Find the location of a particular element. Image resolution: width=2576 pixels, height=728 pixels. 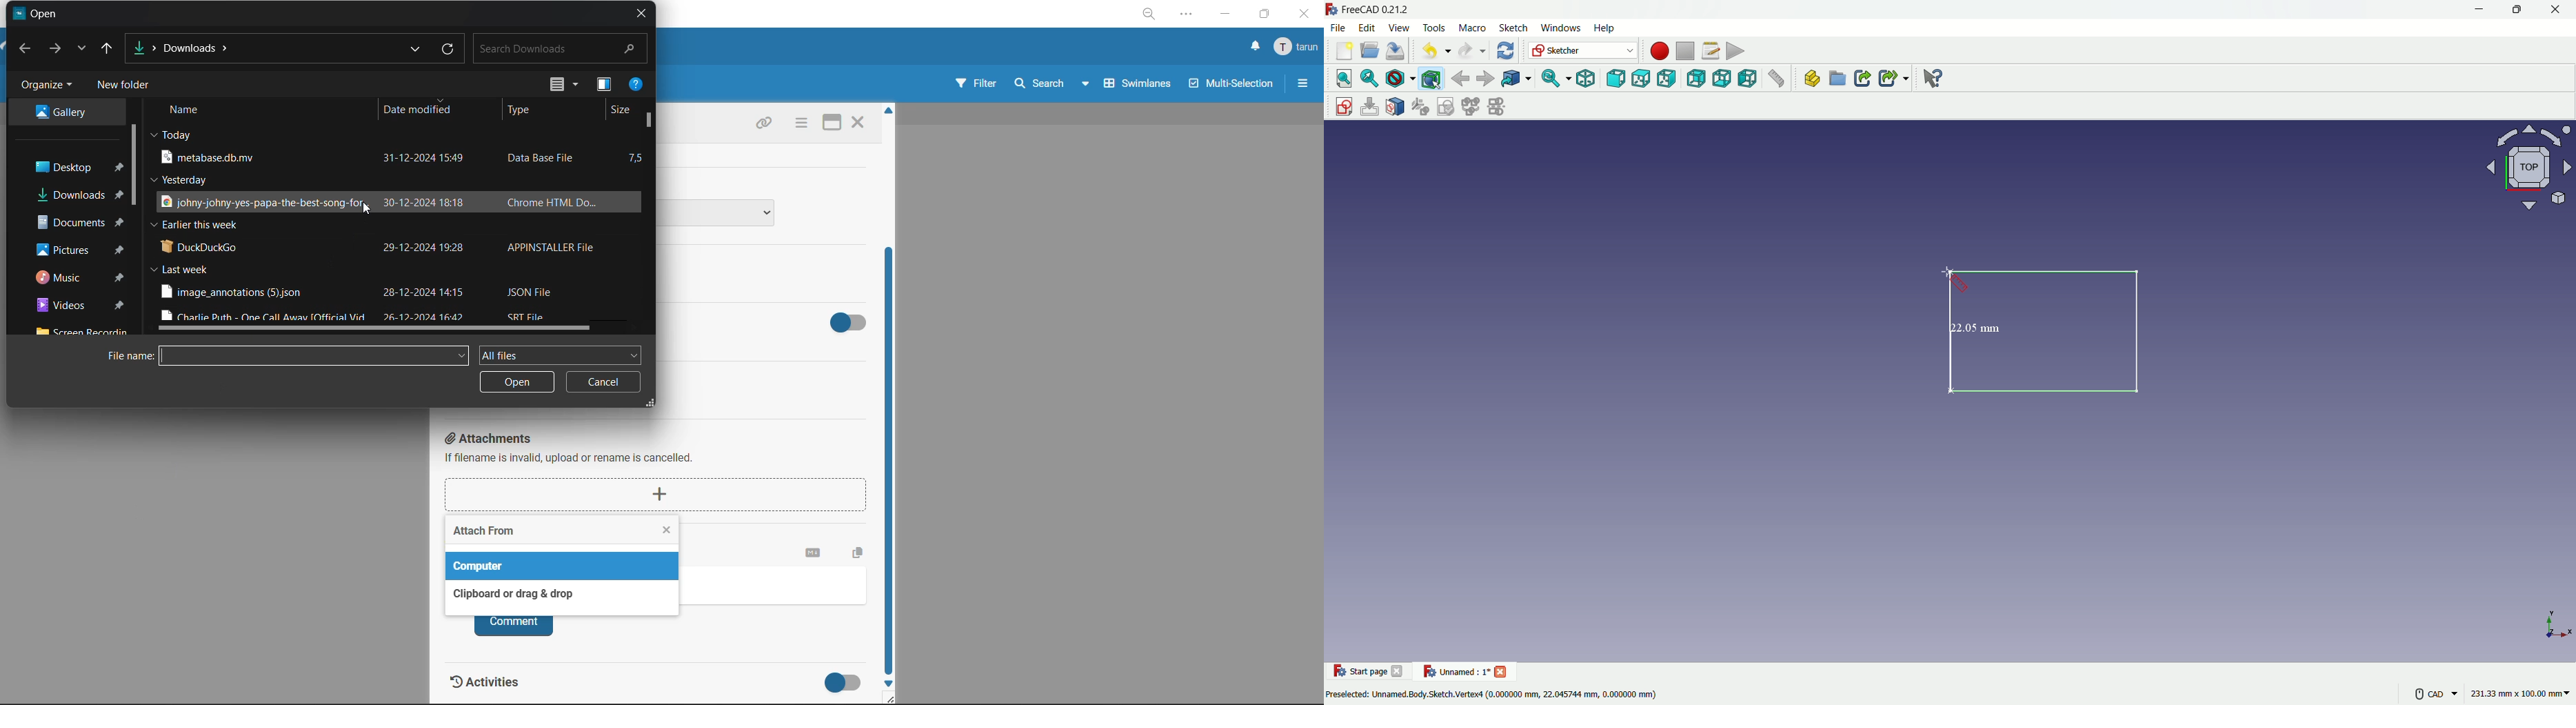

left view is located at coordinates (1750, 80).